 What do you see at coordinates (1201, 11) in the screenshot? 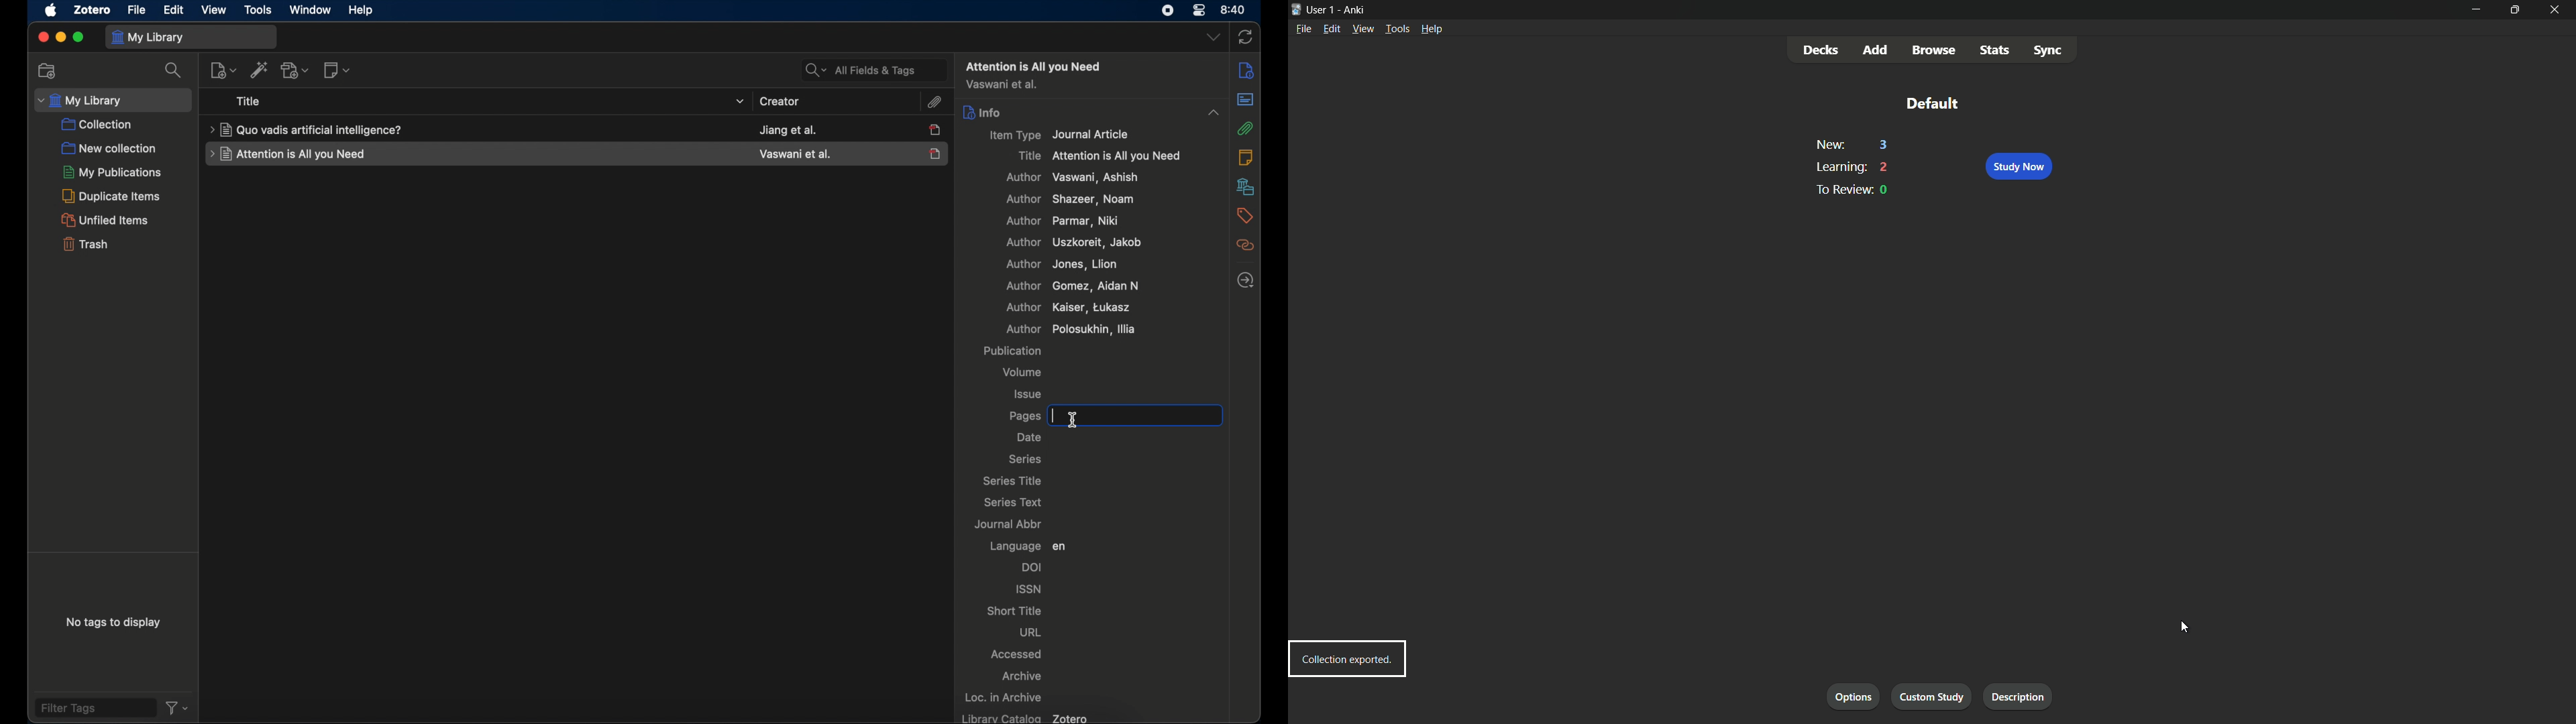
I see `control center` at bounding box center [1201, 11].